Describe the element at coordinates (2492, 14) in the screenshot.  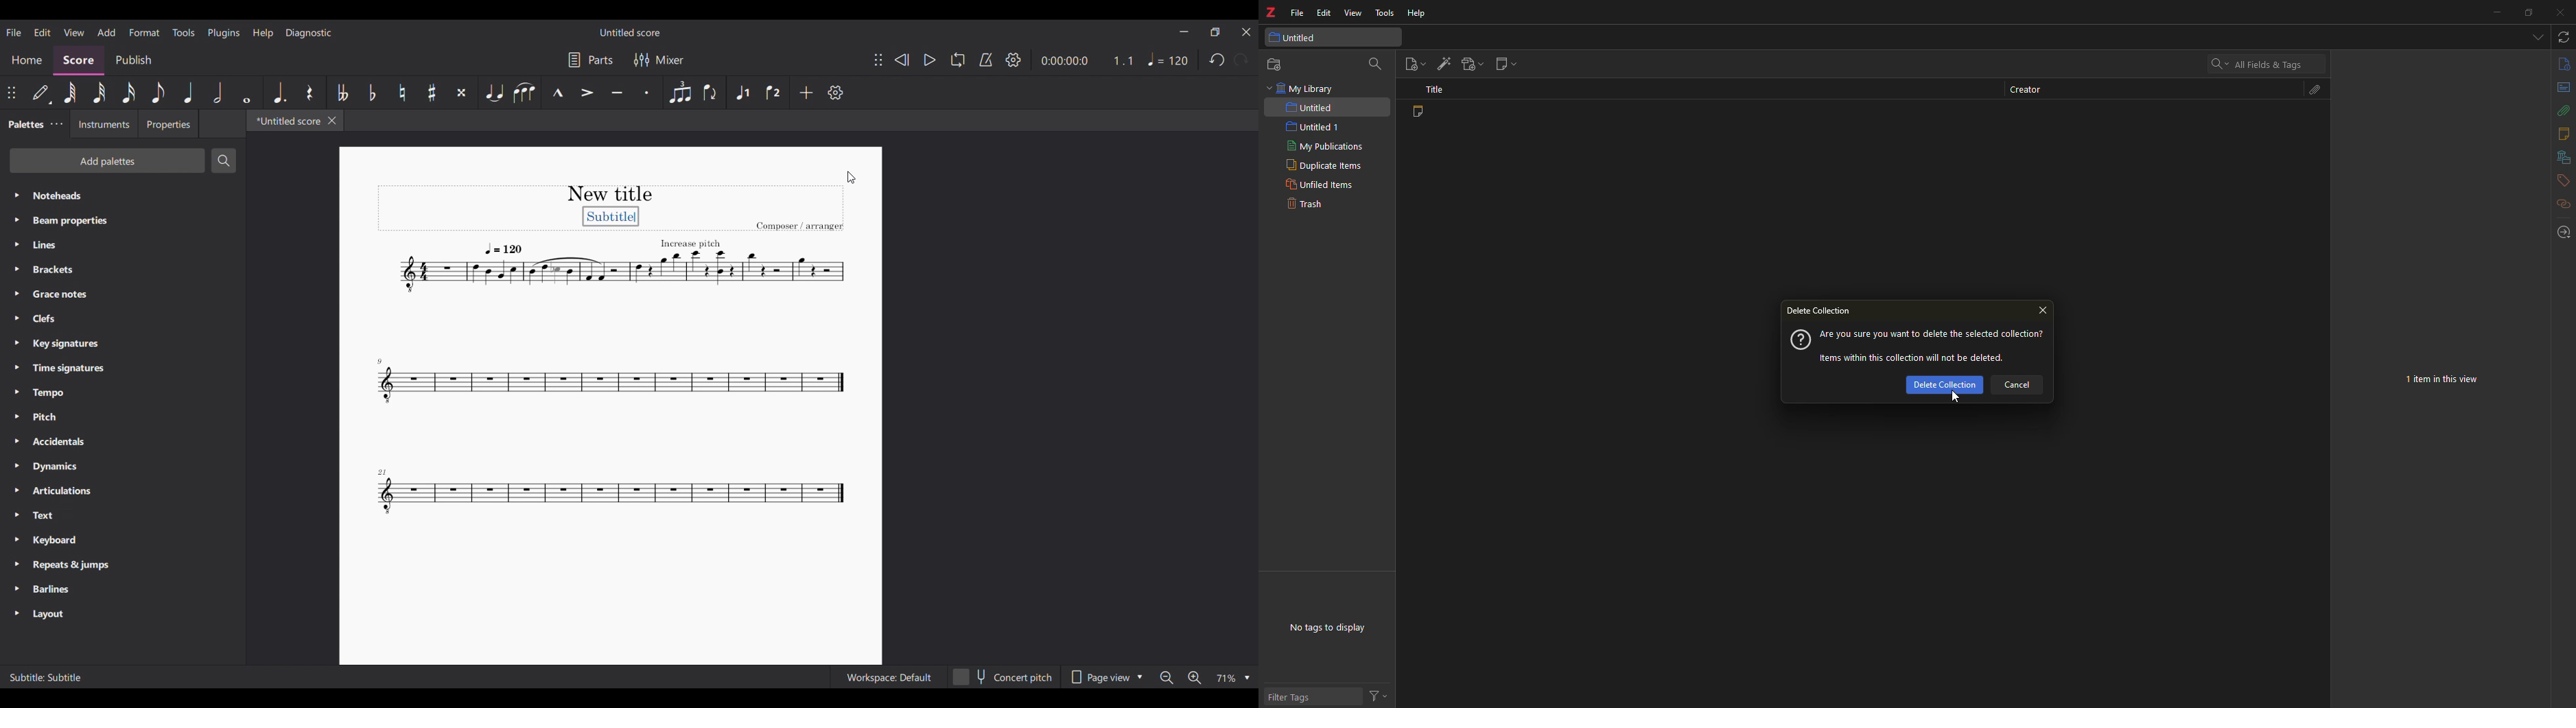
I see `minimize` at that location.